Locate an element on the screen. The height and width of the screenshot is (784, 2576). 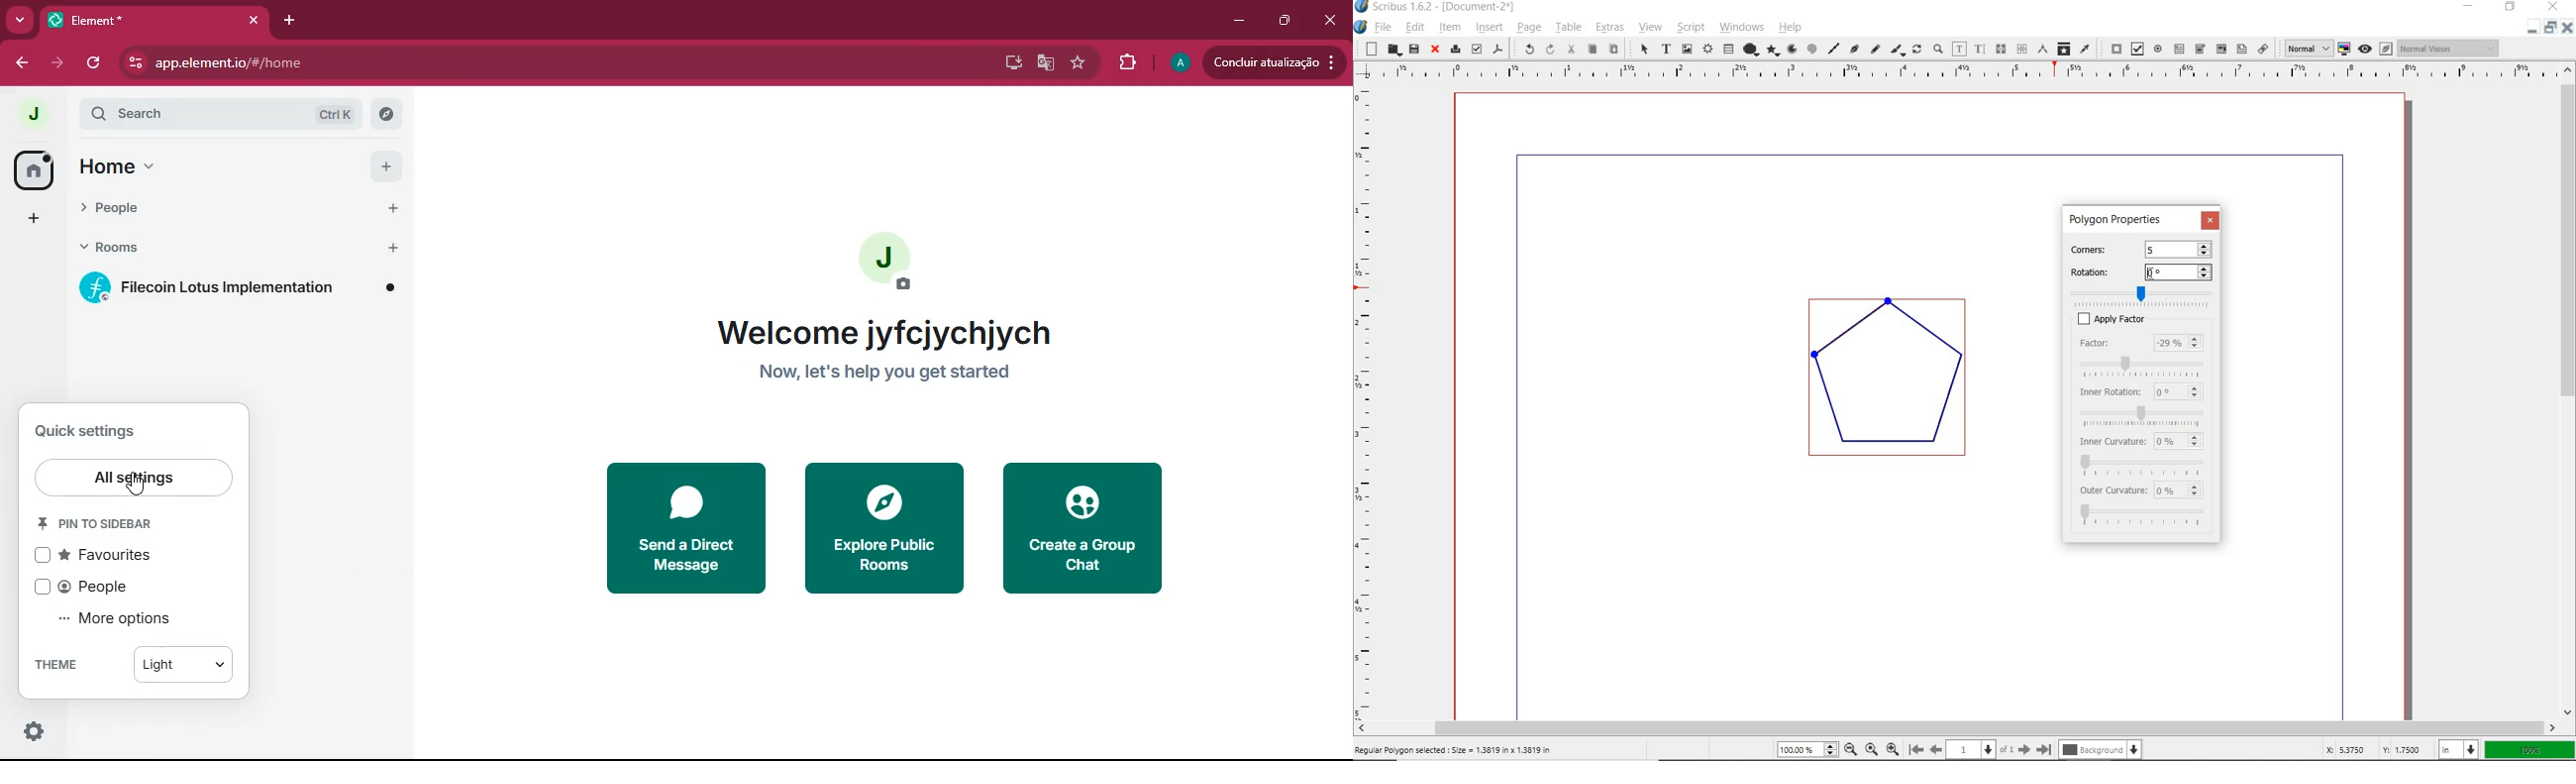
ctrl k is located at coordinates (331, 116).